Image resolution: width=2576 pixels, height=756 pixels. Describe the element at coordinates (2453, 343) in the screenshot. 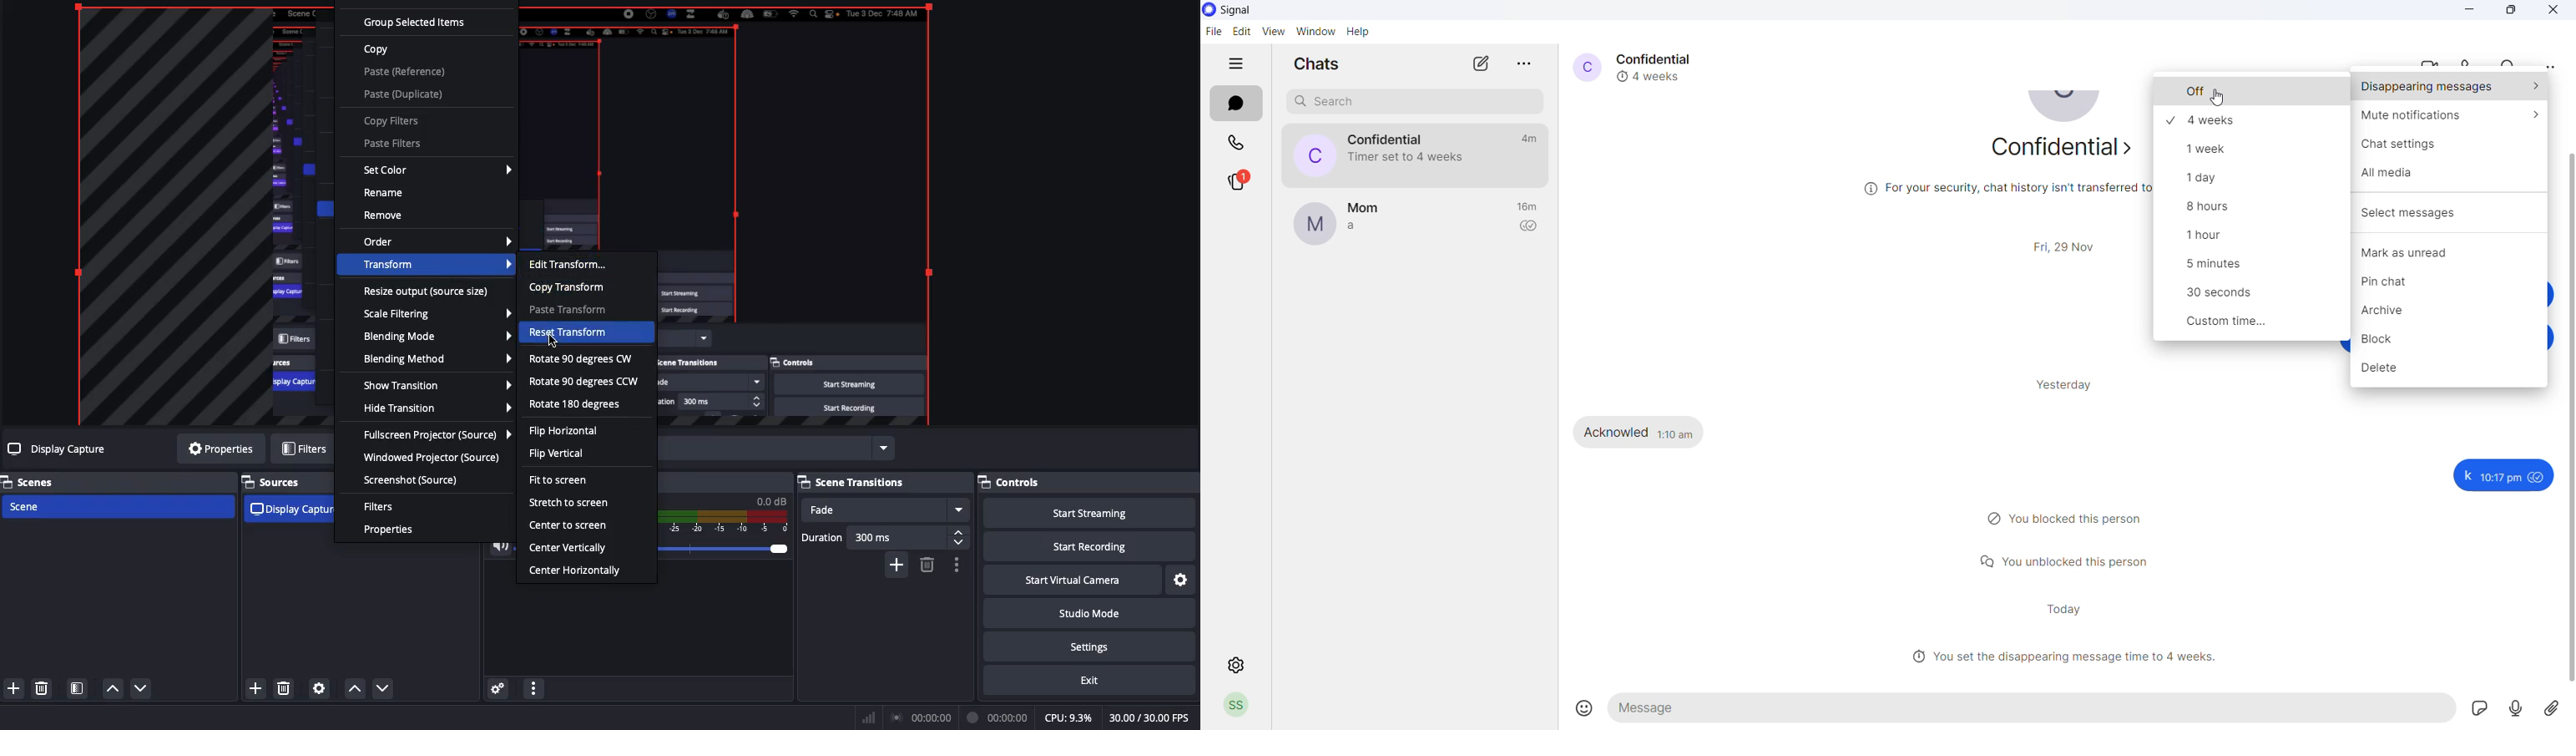

I see `block` at that location.